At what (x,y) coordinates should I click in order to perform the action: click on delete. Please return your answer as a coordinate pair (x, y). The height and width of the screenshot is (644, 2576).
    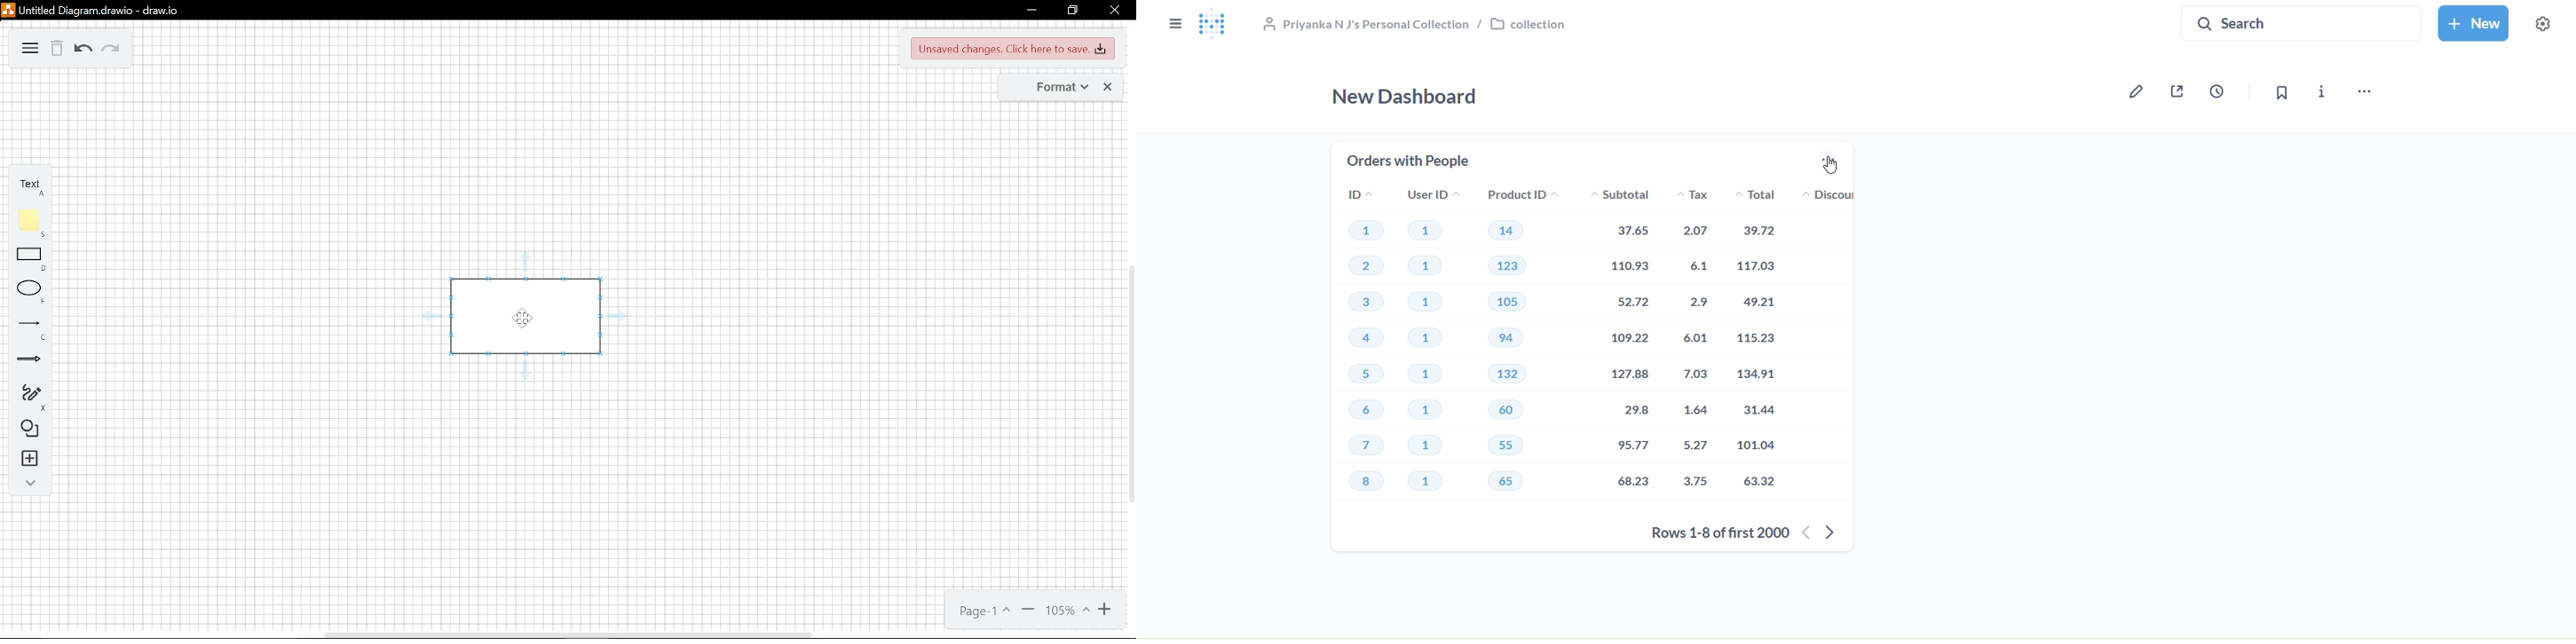
    Looking at the image, I should click on (58, 51).